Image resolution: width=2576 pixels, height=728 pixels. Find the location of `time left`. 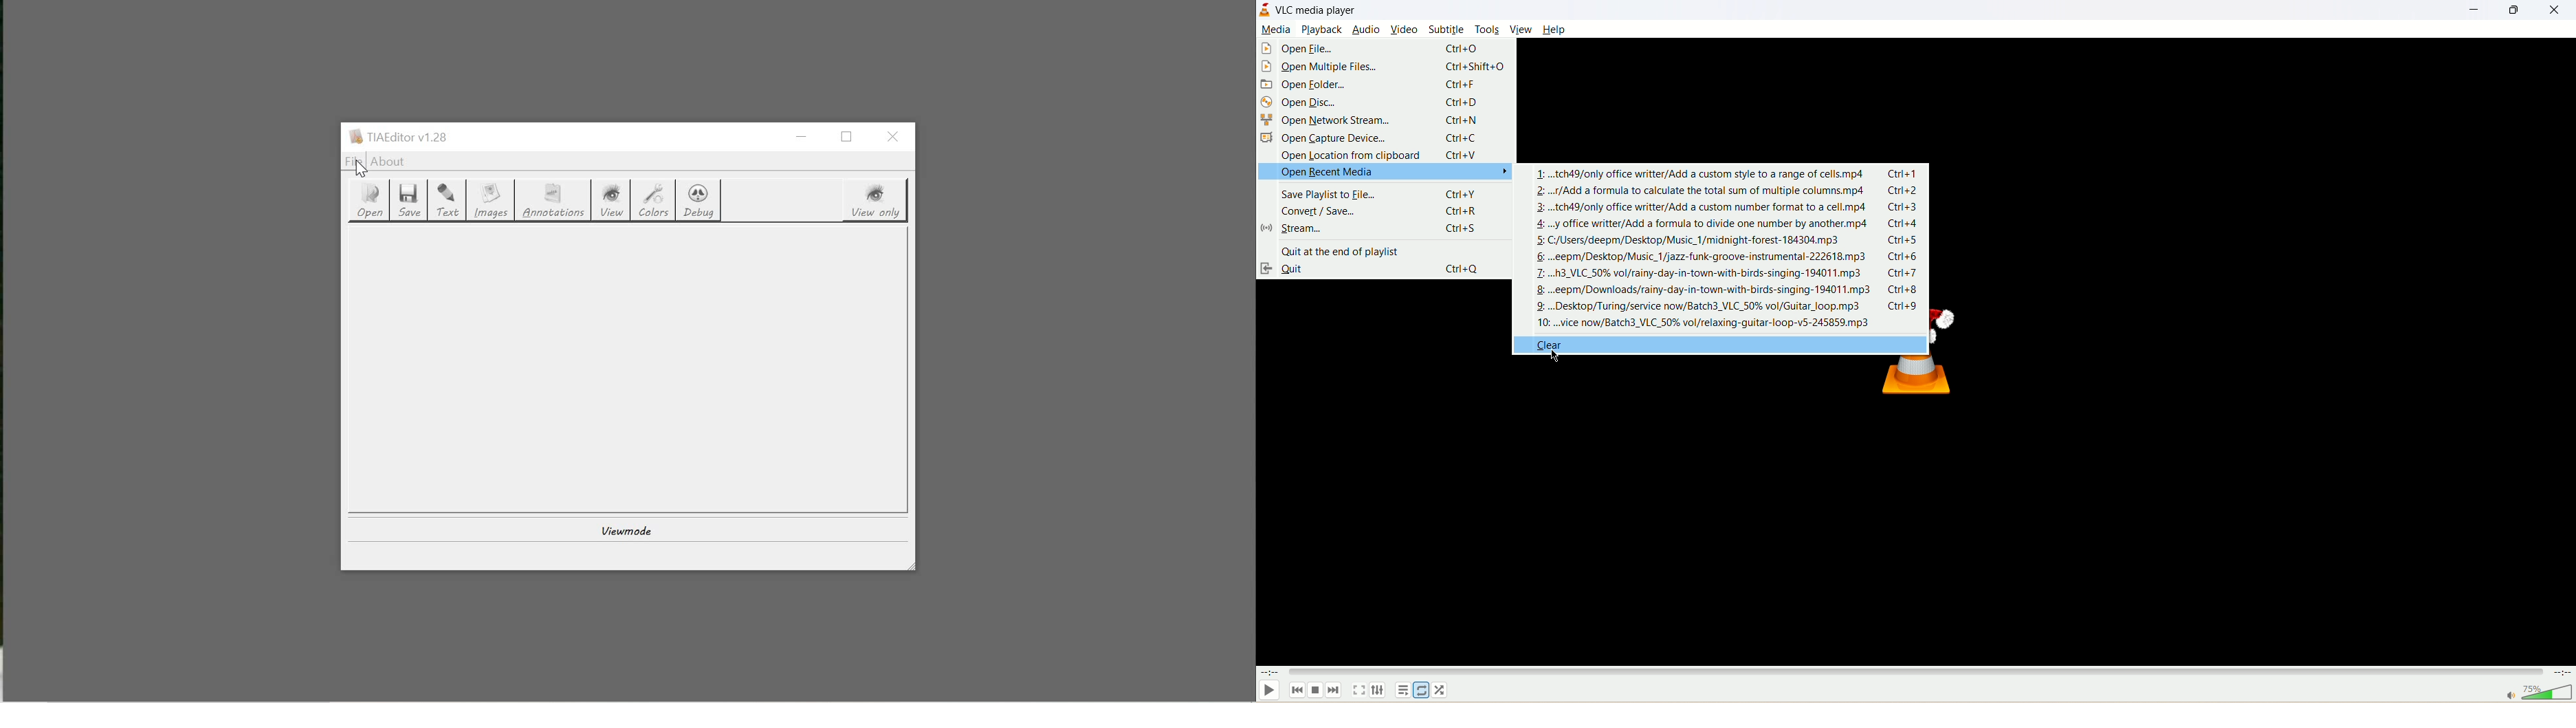

time left is located at coordinates (2562, 673).